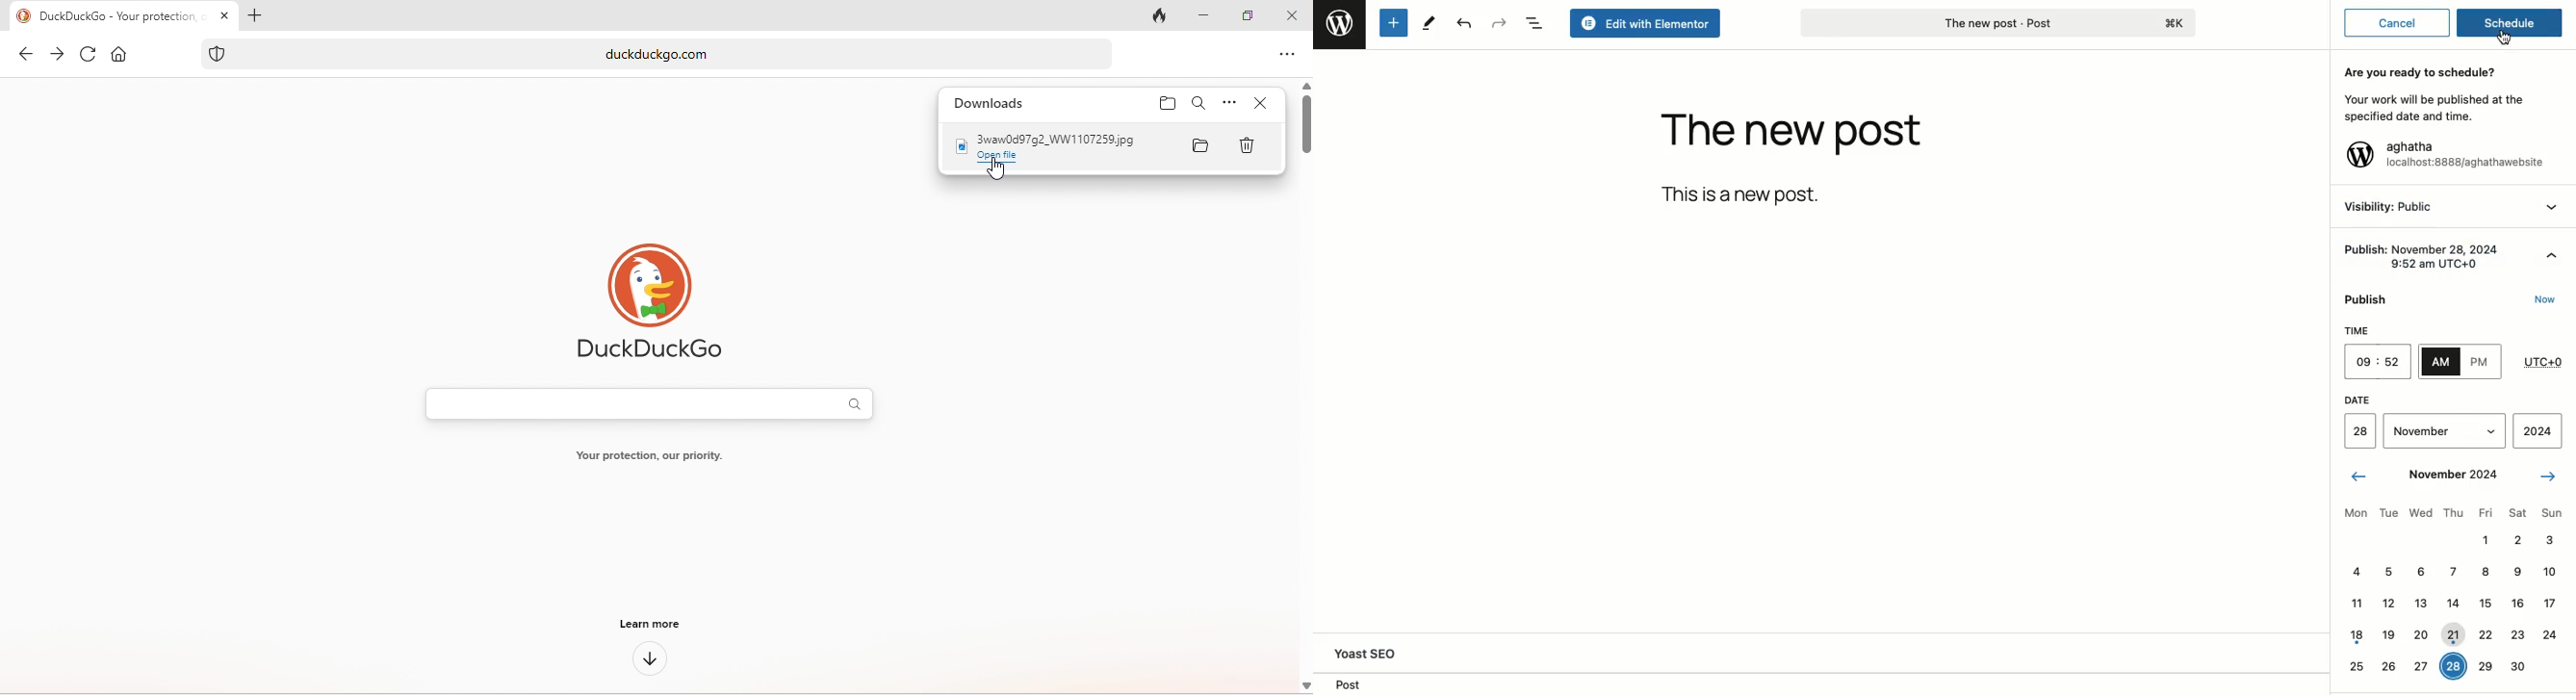 The image size is (2576, 700). Describe the element at coordinates (1537, 23) in the screenshot. I see `Document overview` at that location.